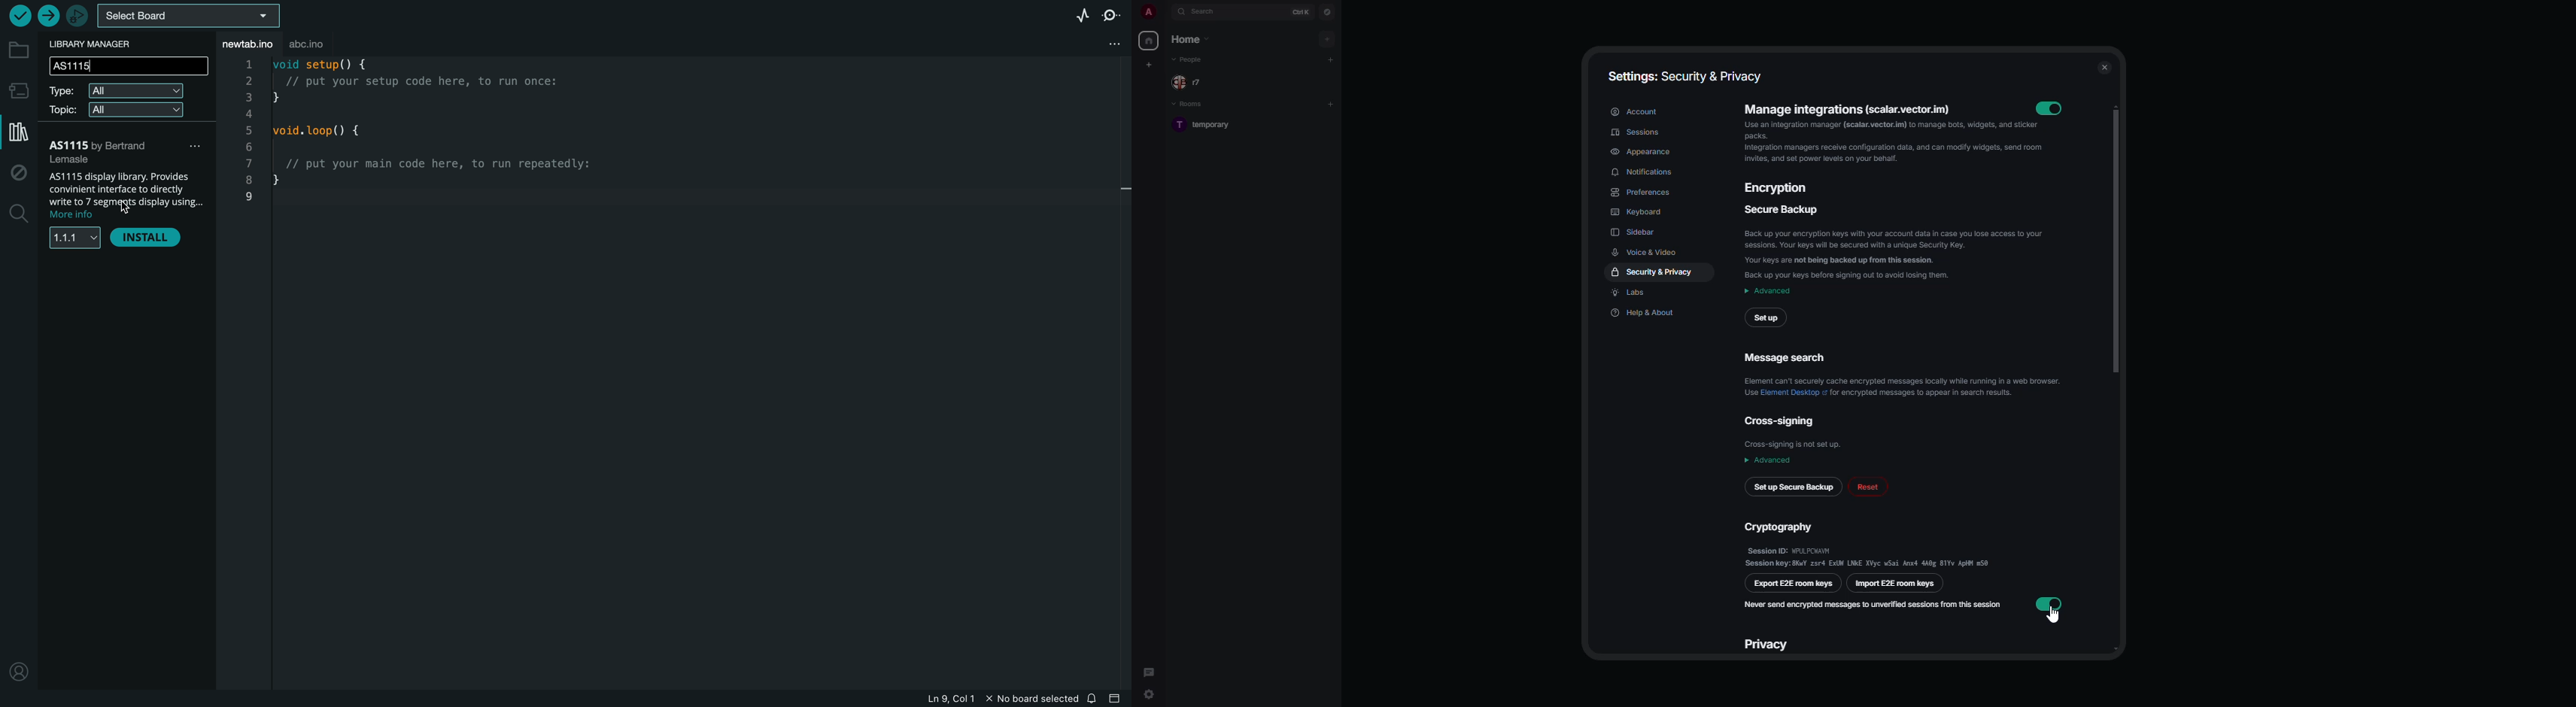 Image resolution: width=2576 pixels, height=728 pixels. I want to click on encryption, so click(1777, 188).